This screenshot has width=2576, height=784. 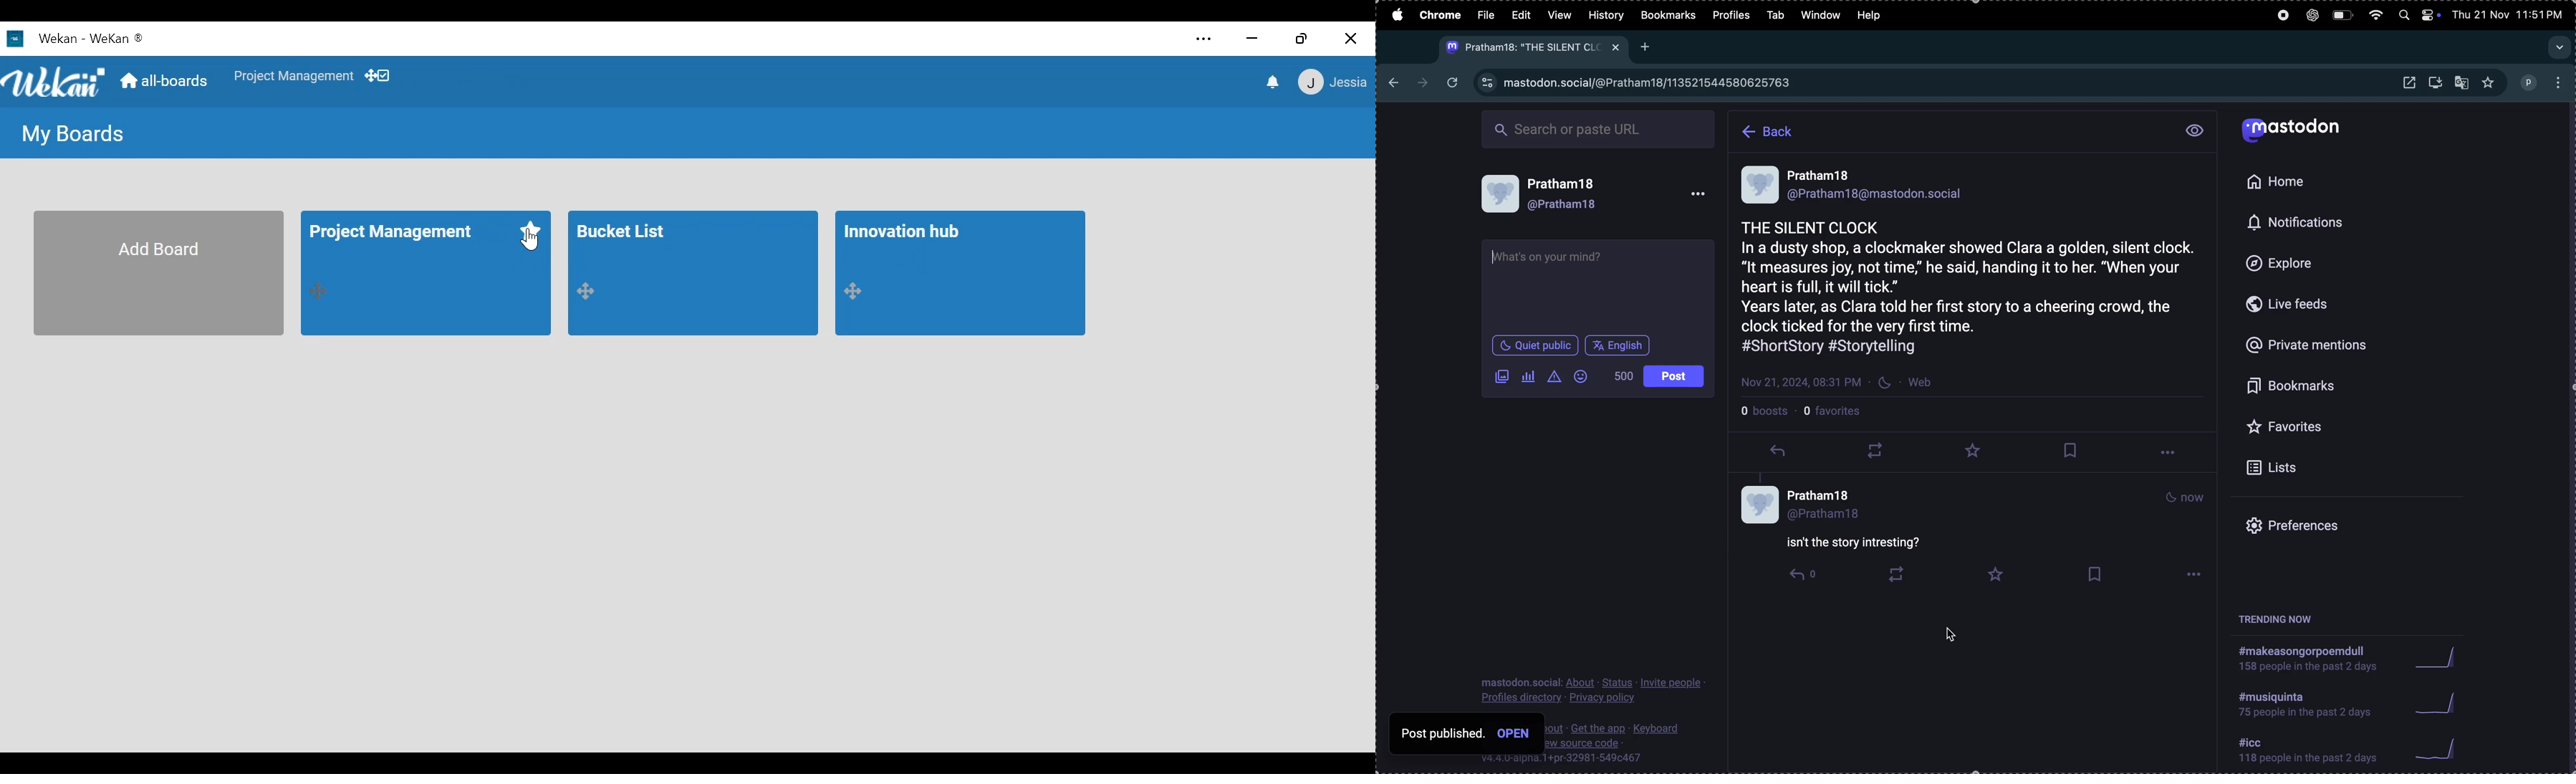 I want to click on content, so click(x=1557, y=255).